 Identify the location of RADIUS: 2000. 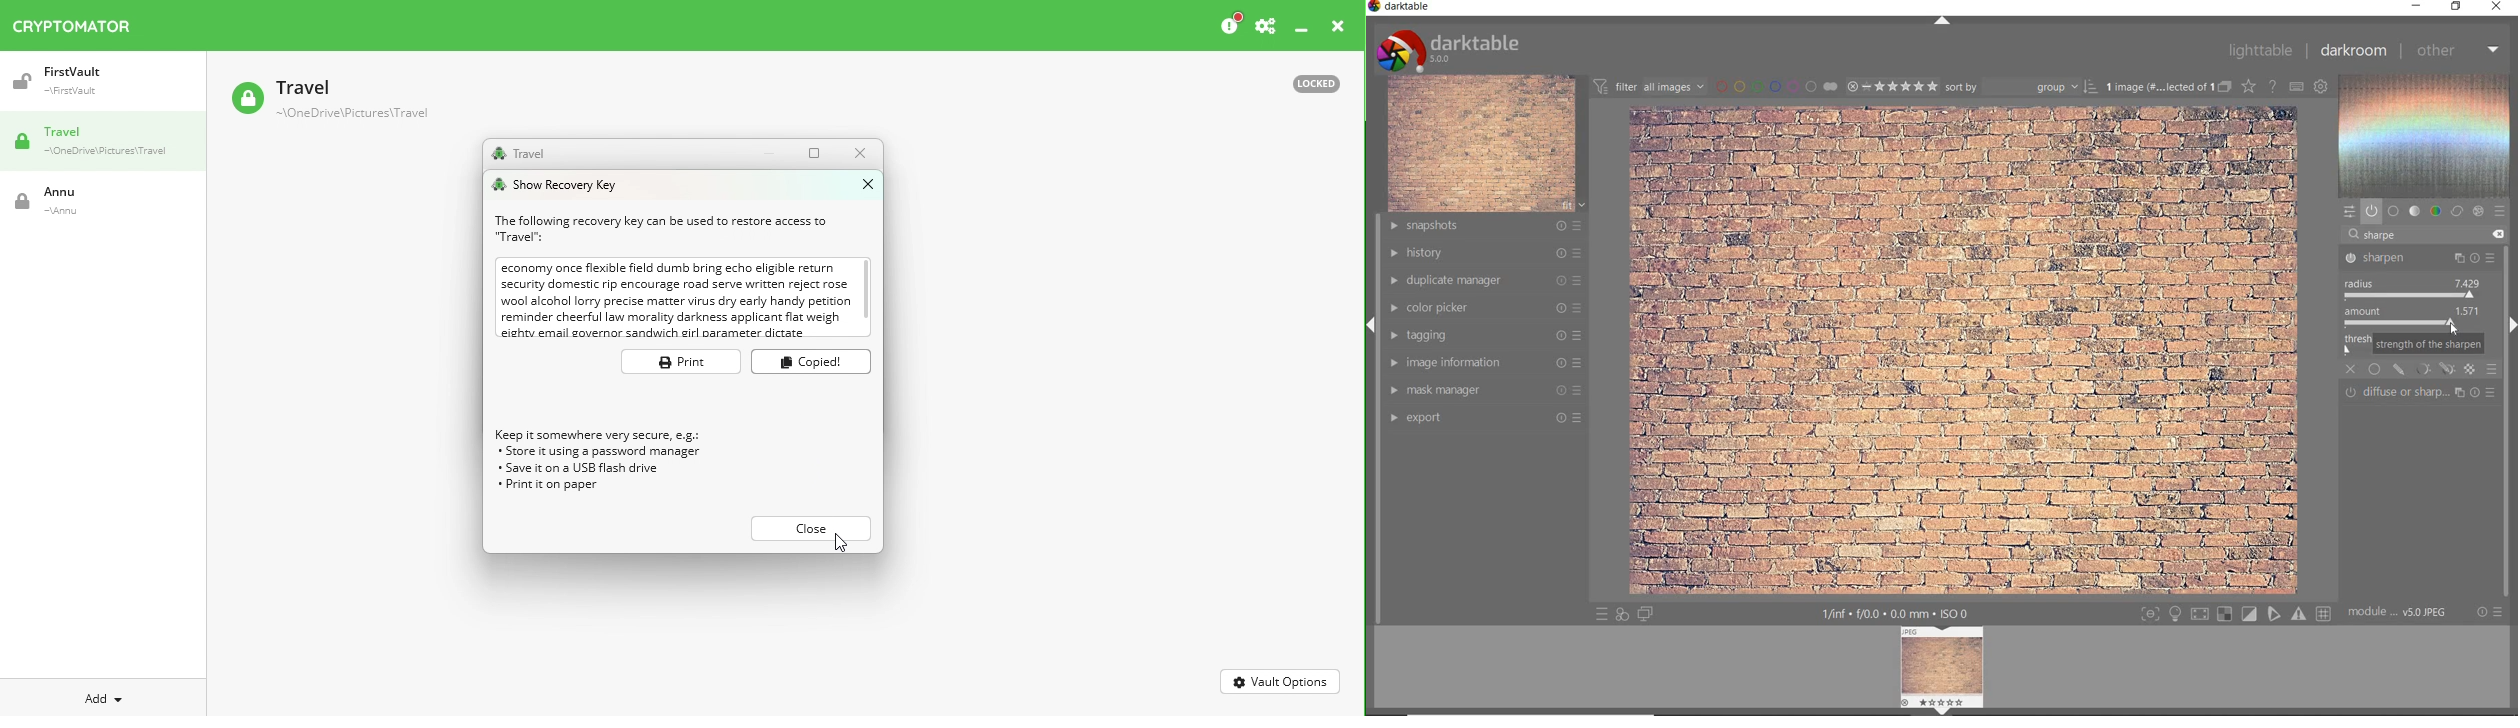
(2414, 288).